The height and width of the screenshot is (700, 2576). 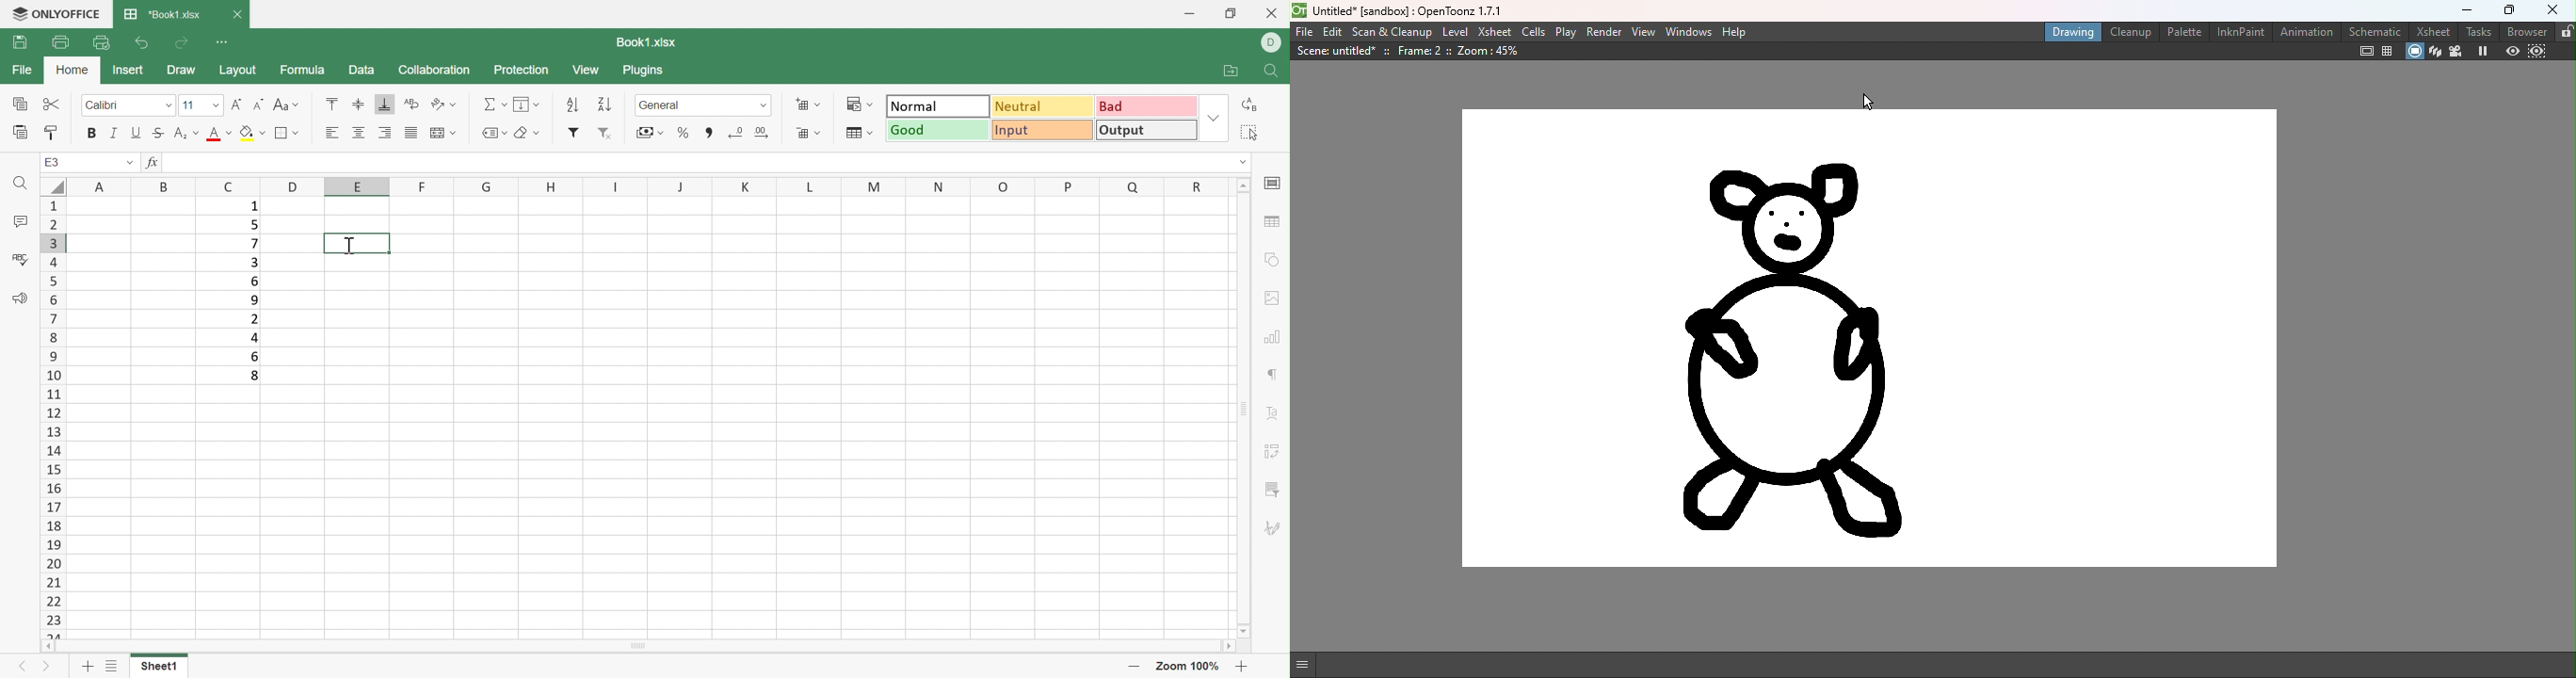 I want to click on Clear, so click(x=525, y=130).